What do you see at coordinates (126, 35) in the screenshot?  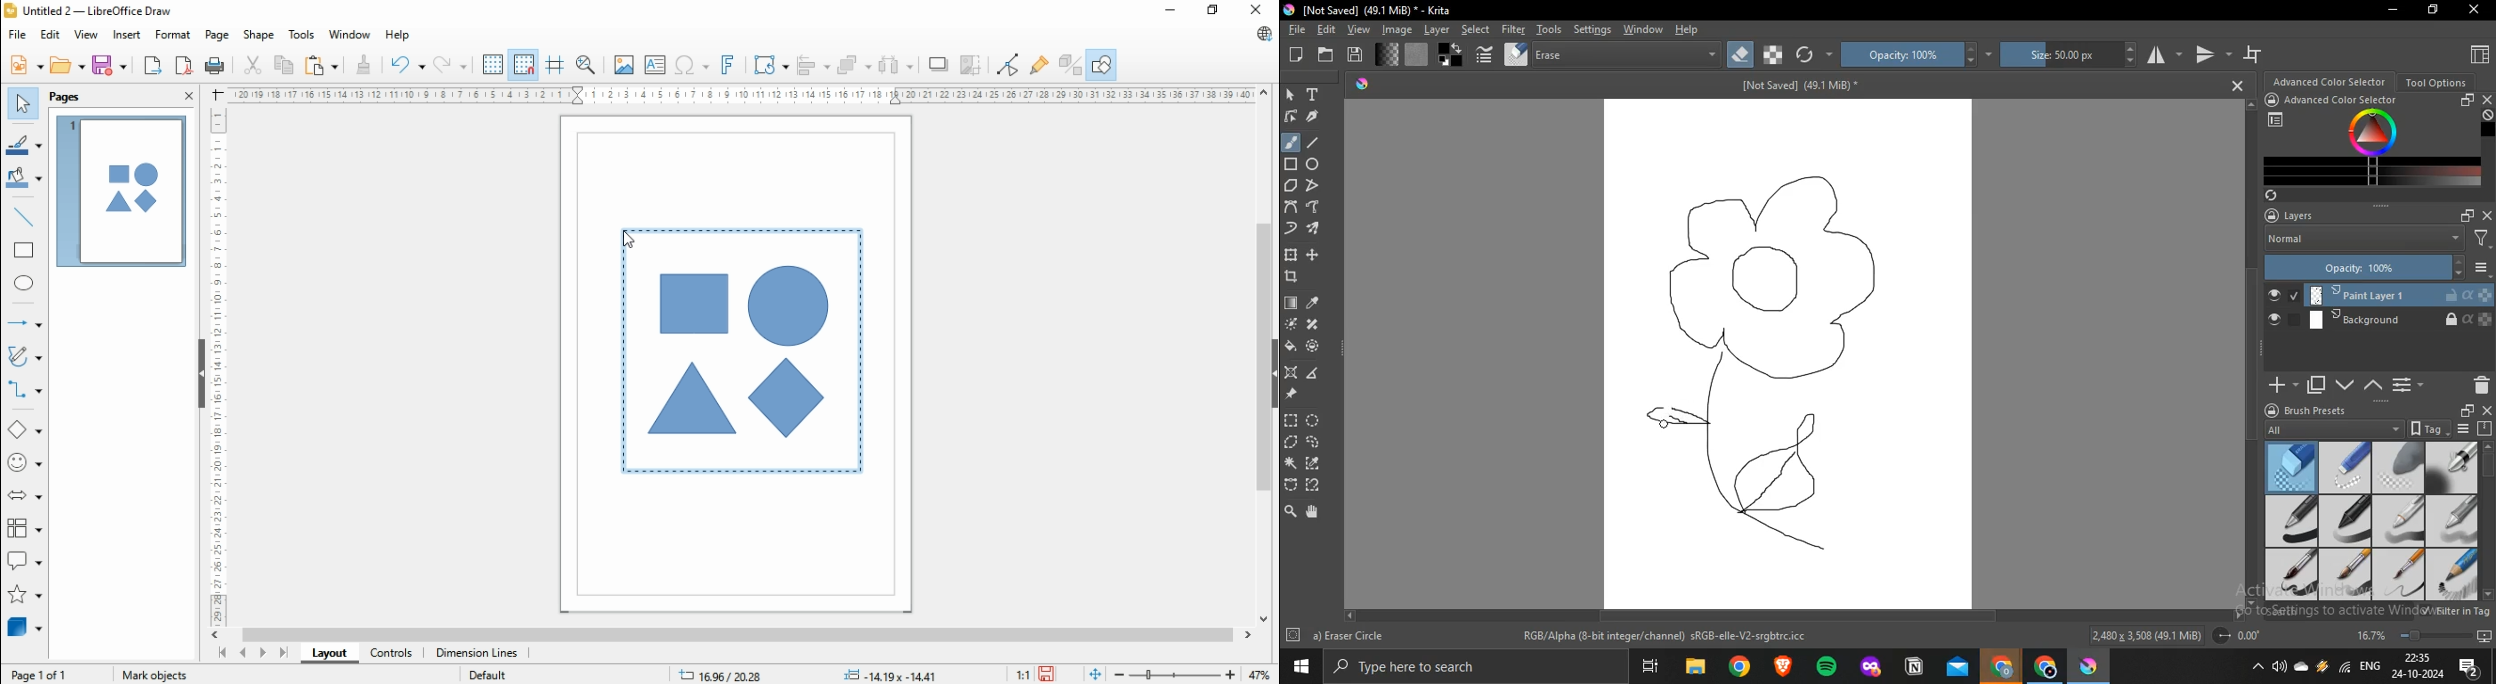 I see `insert` at bounding box center [126, 35].